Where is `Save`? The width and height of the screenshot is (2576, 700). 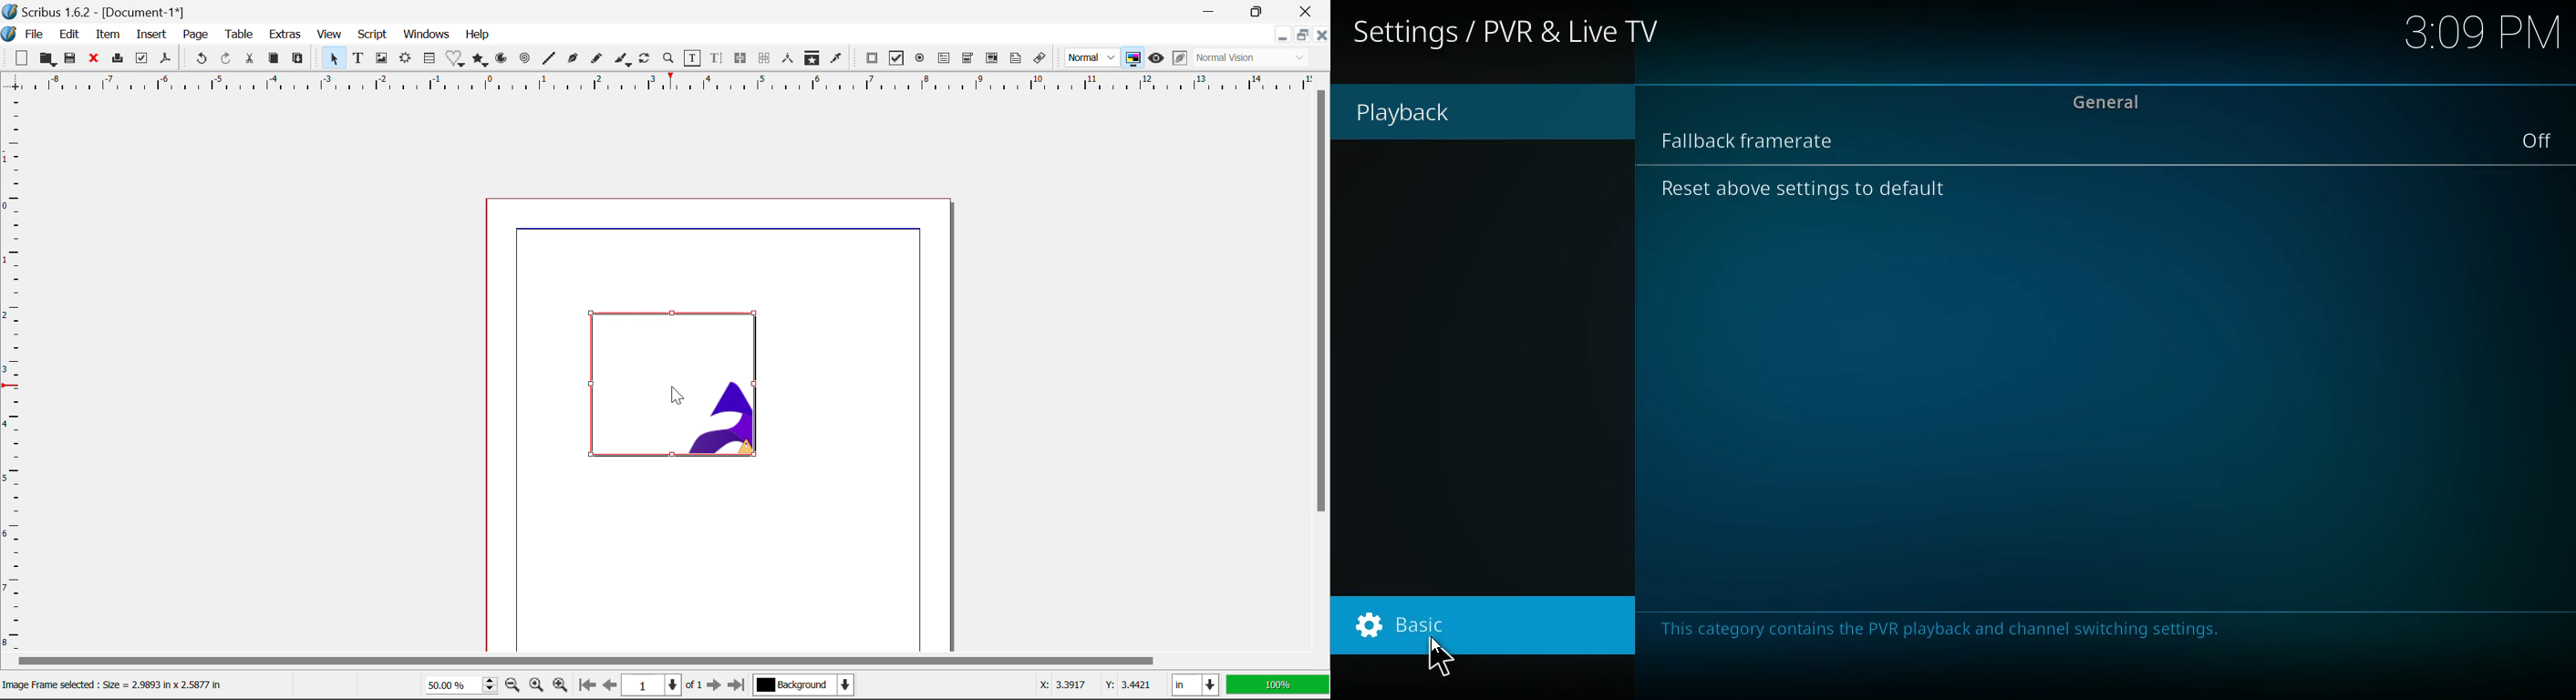 Save is located at coordinates (70, 60).